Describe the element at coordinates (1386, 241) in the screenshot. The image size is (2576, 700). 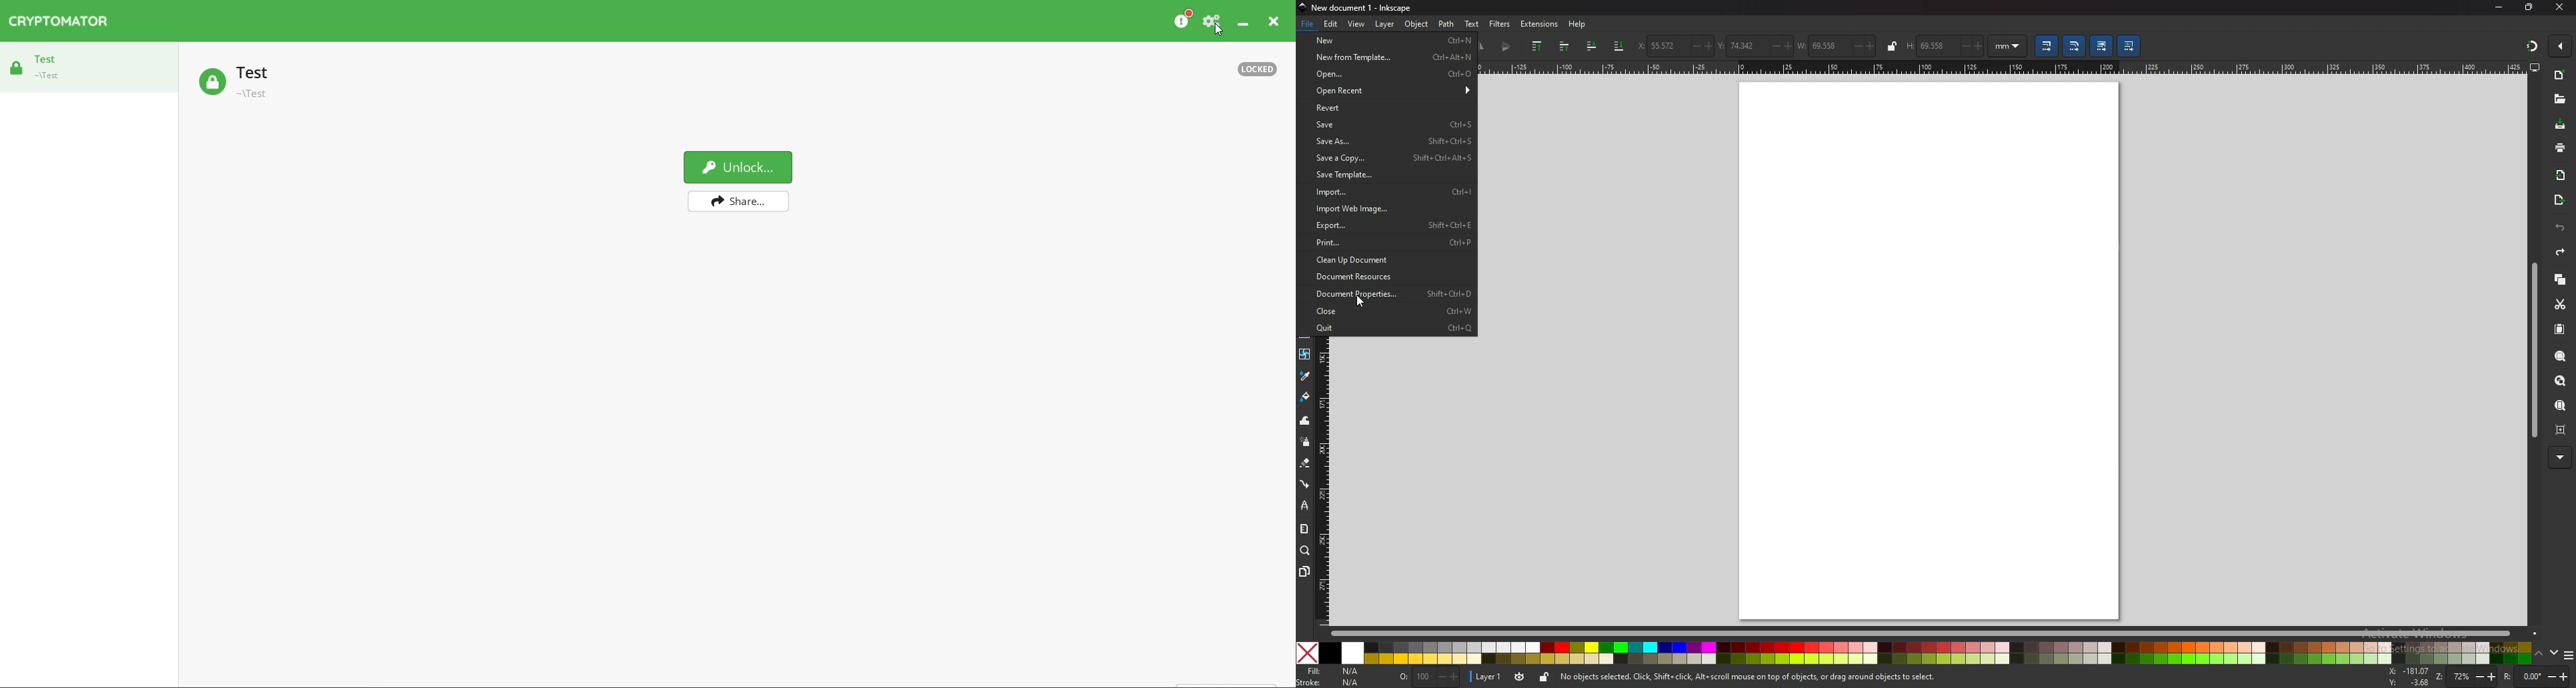
I see `print` at that location.